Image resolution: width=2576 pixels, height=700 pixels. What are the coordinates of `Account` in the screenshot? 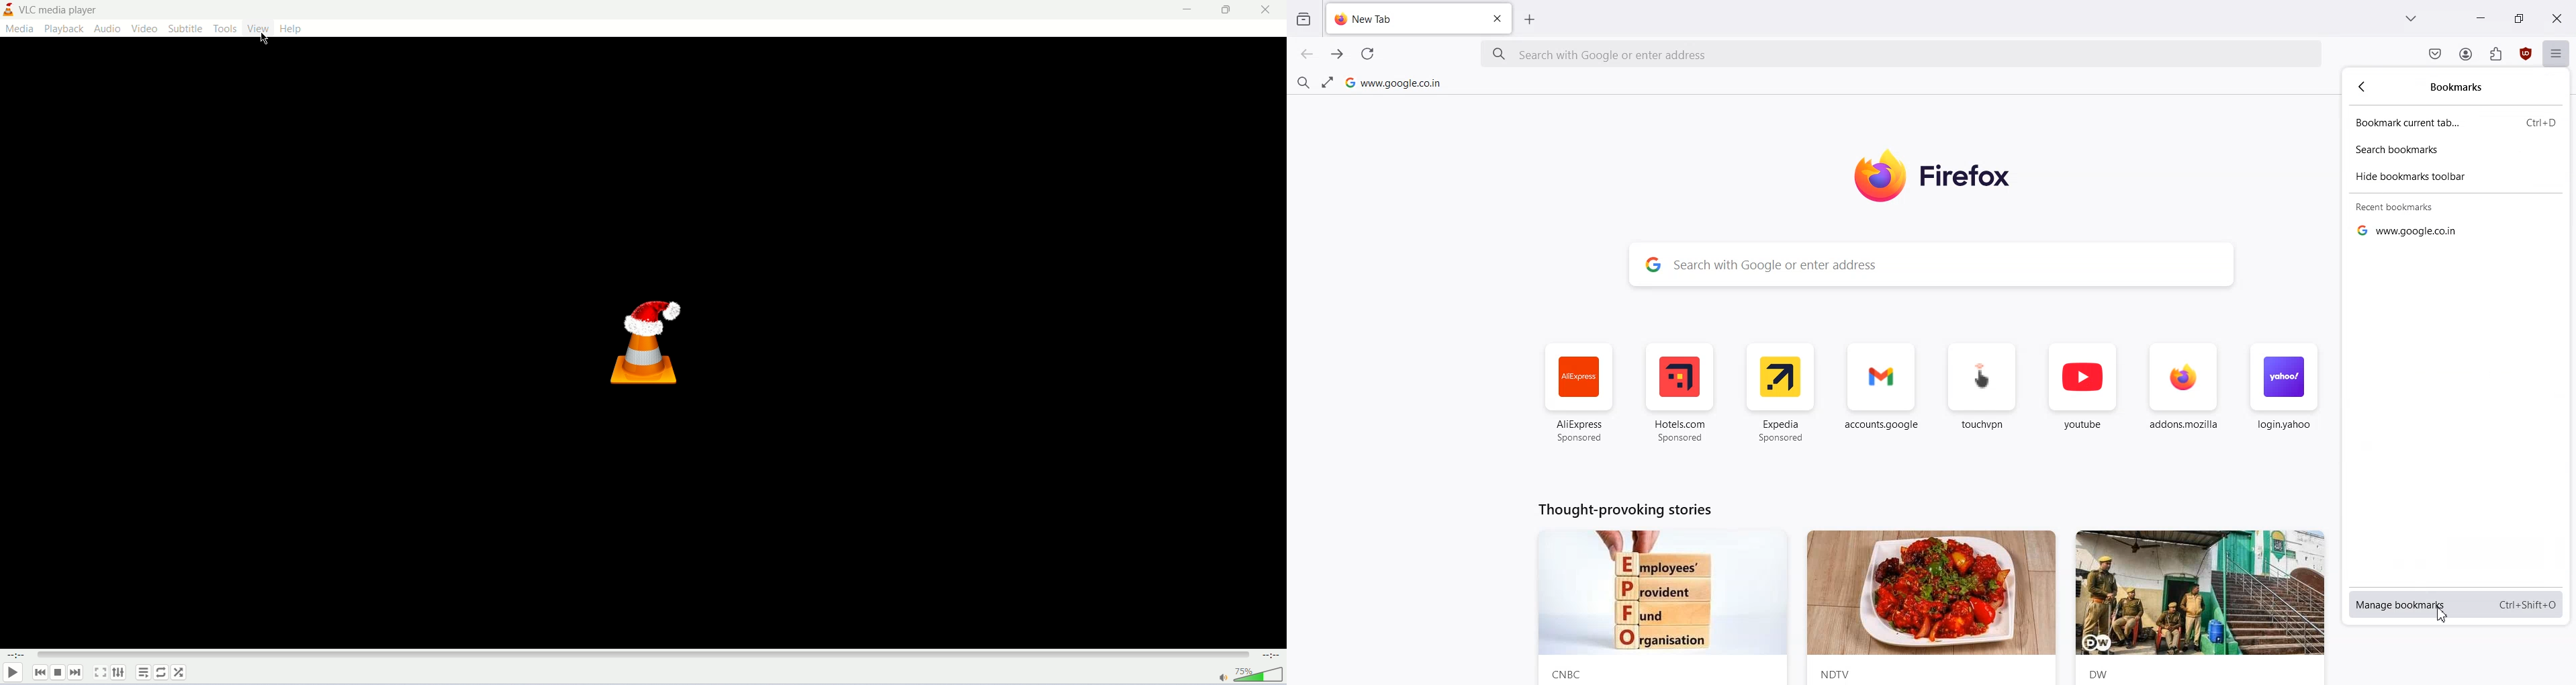 It's located at (2466, 54).